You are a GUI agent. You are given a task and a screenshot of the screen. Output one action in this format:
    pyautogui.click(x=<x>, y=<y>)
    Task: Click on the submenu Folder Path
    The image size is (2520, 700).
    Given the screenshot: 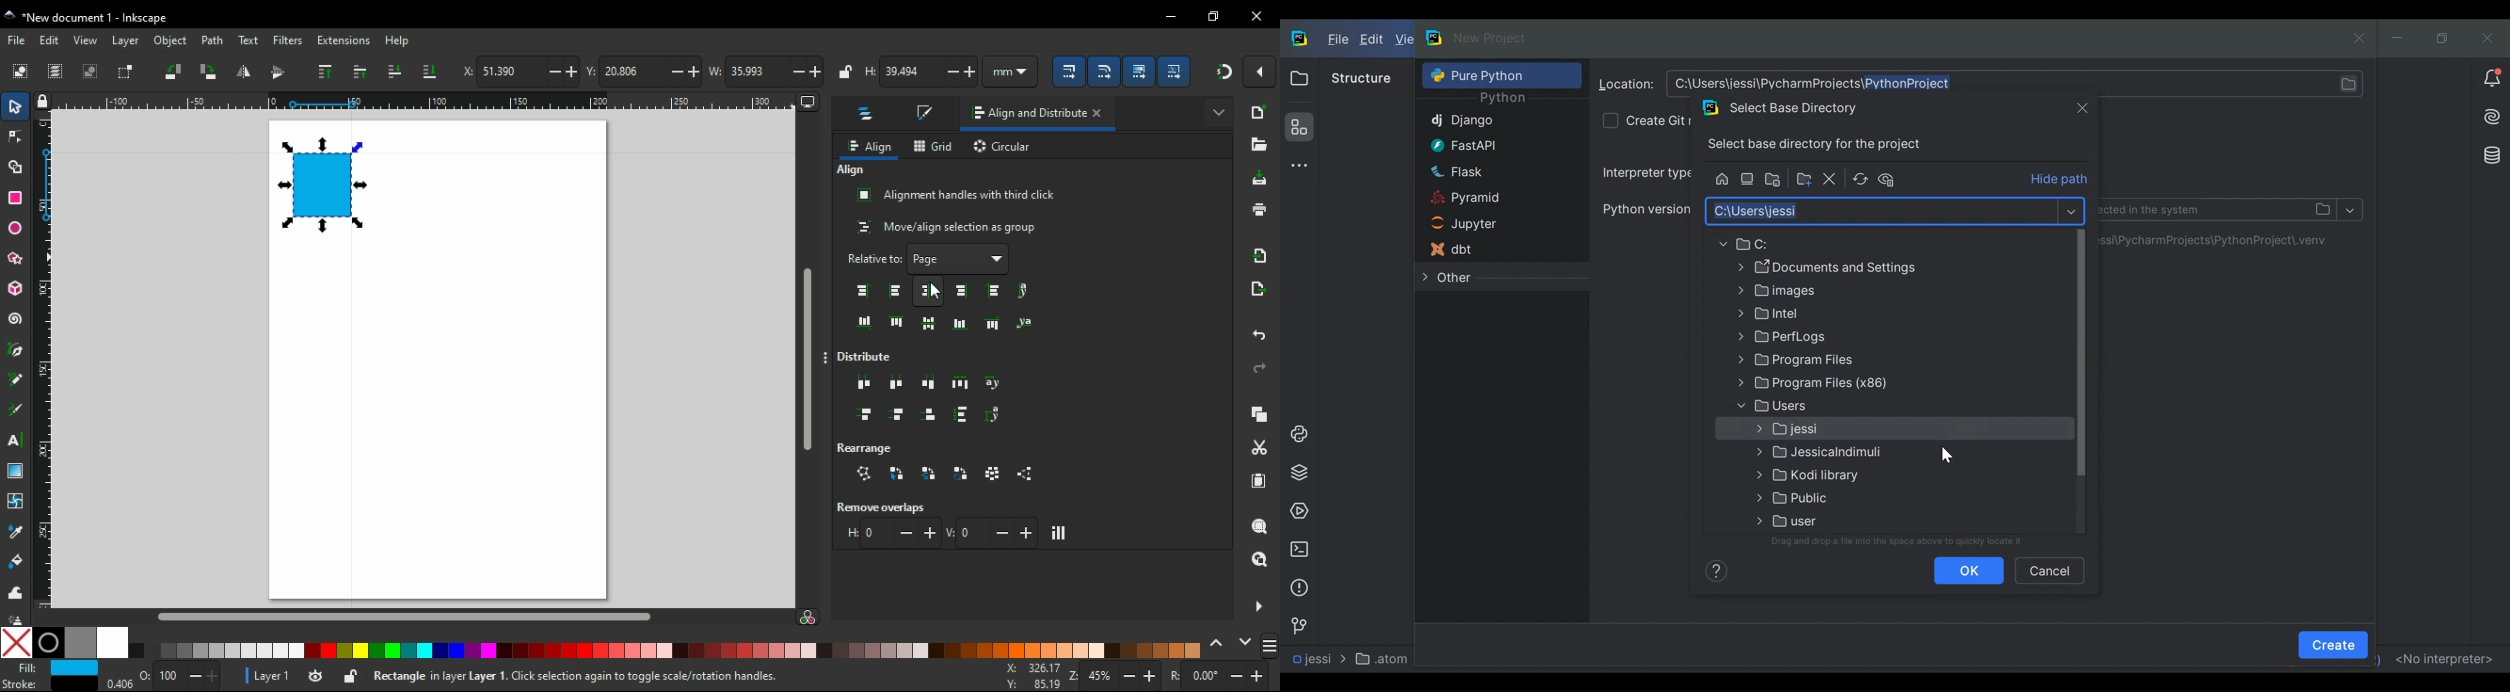 What is the action you would take?
    pyautogui.click(x=1841, y=520)
    